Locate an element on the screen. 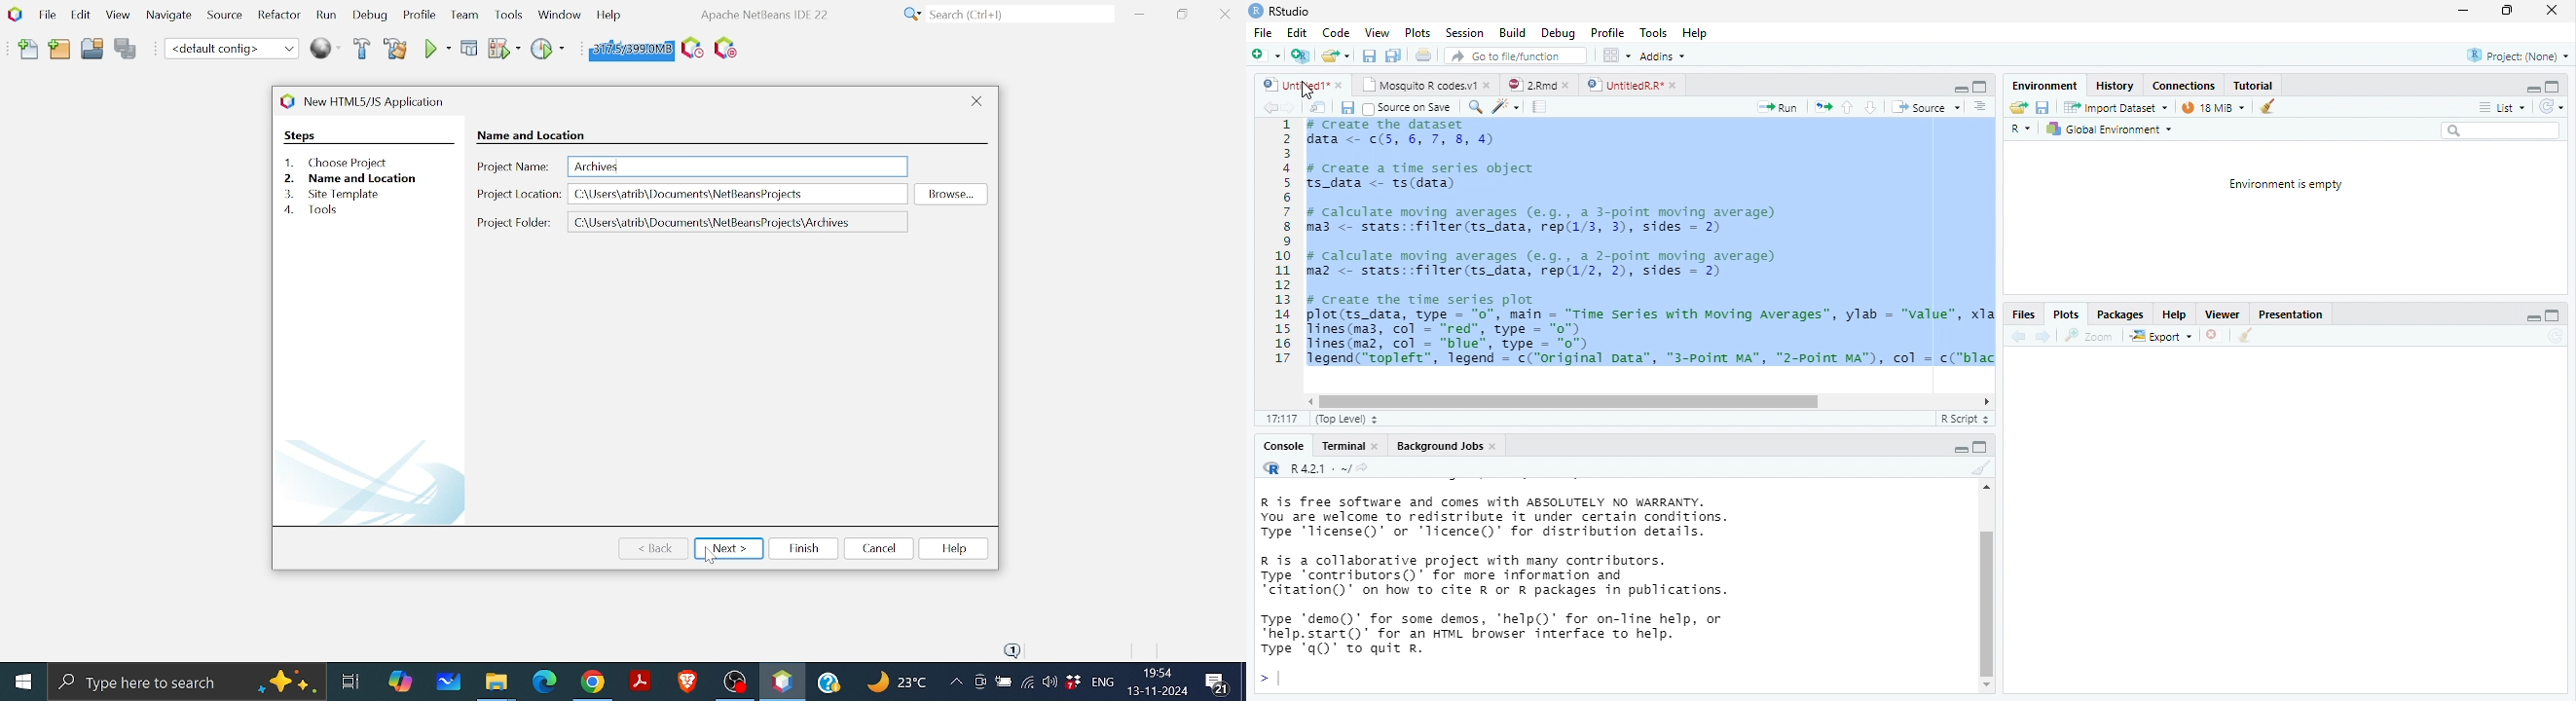 The width and height of the screenshot is (2576, 728). export is located at coordinates (2160, 337).